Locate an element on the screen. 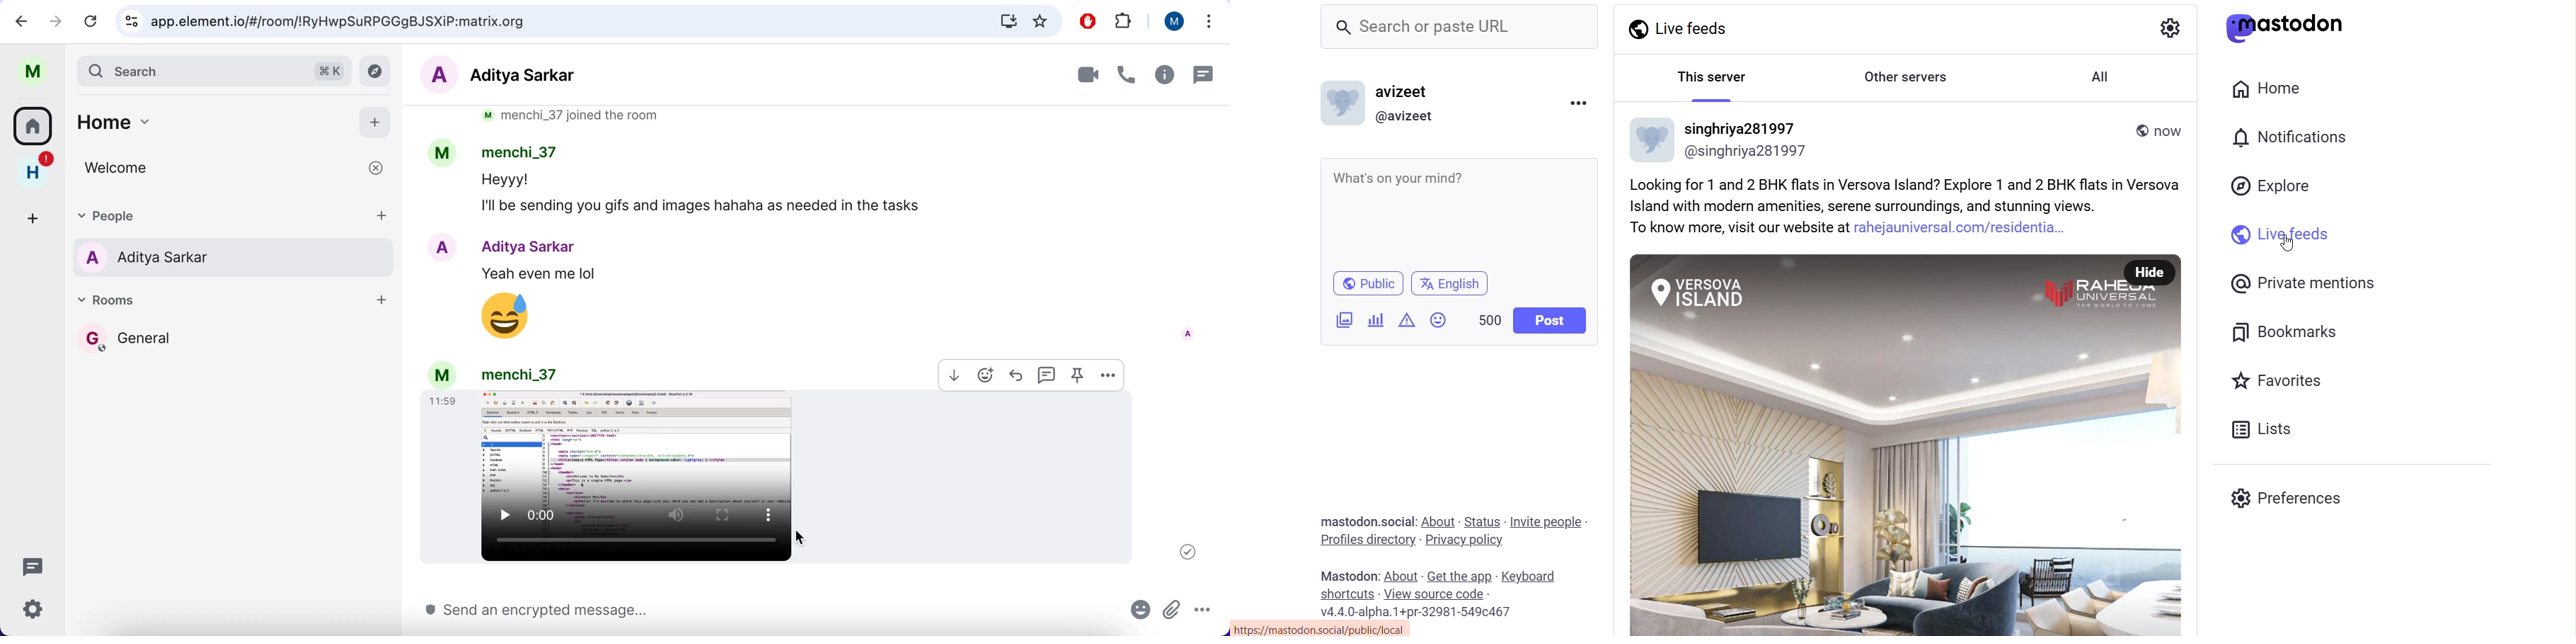  reply is located at coordinates (1015, 377).